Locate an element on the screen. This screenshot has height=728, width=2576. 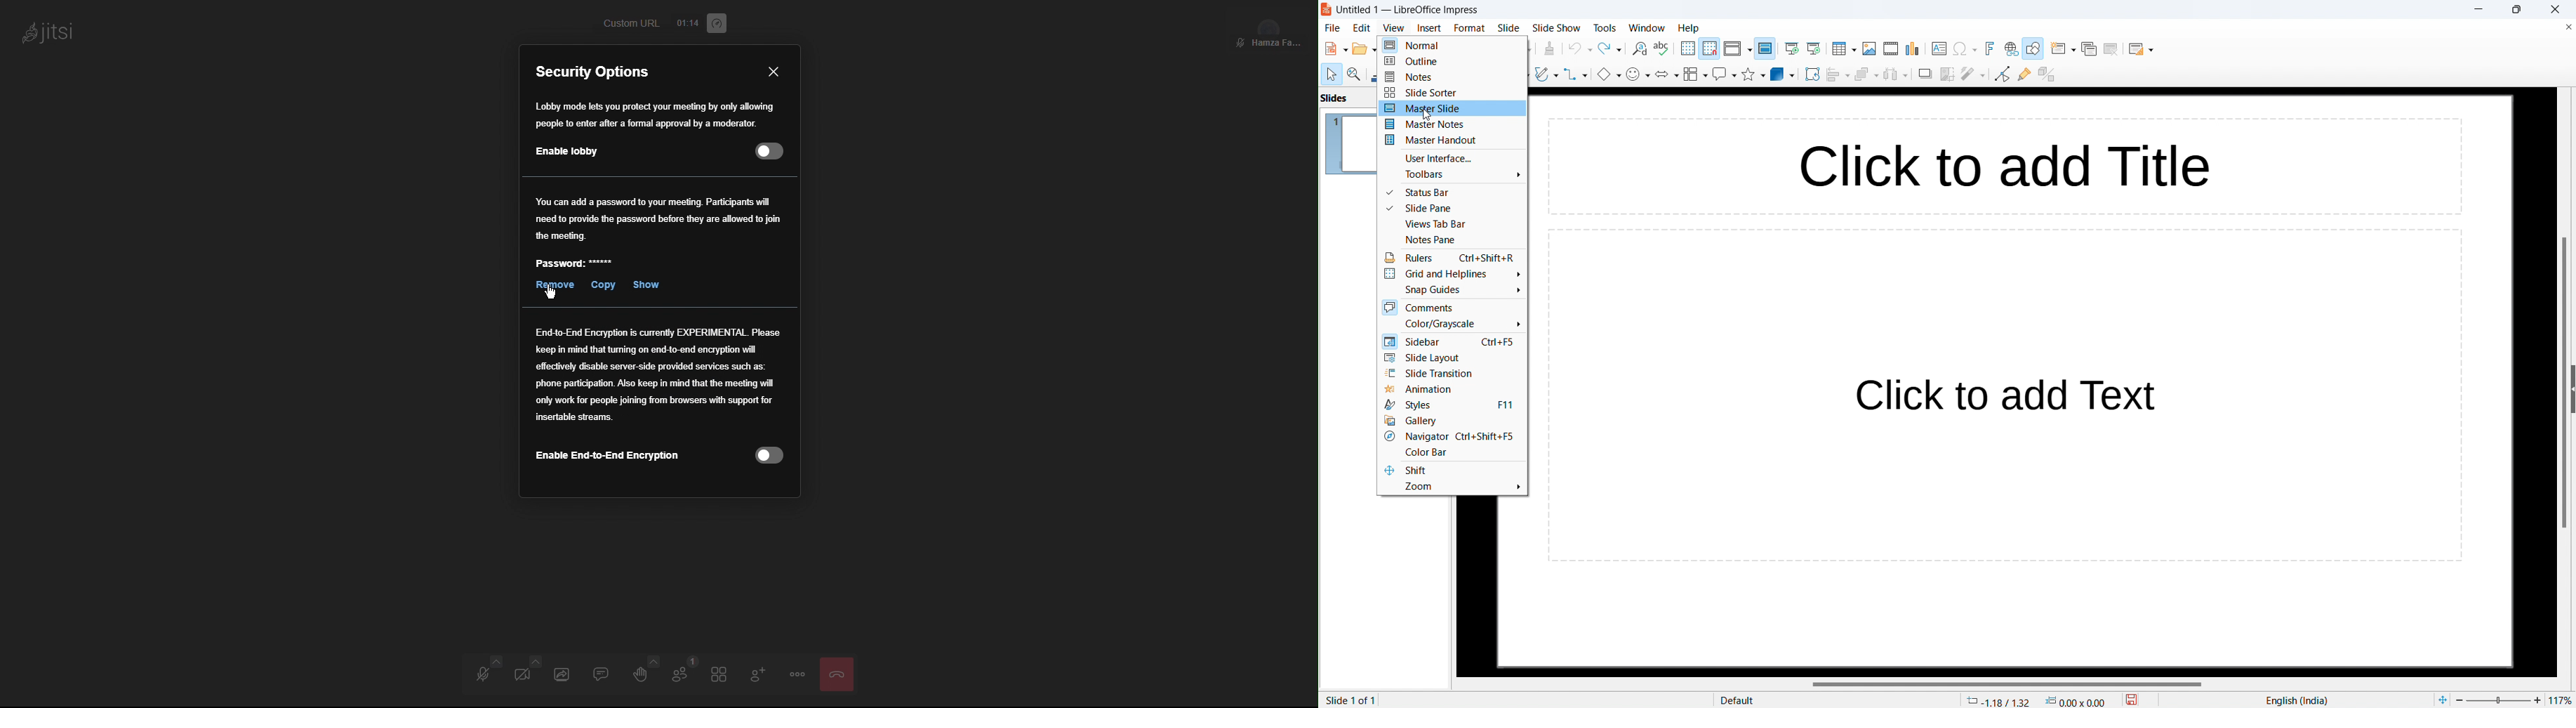
new slide is located at coordinates (2062, 49).